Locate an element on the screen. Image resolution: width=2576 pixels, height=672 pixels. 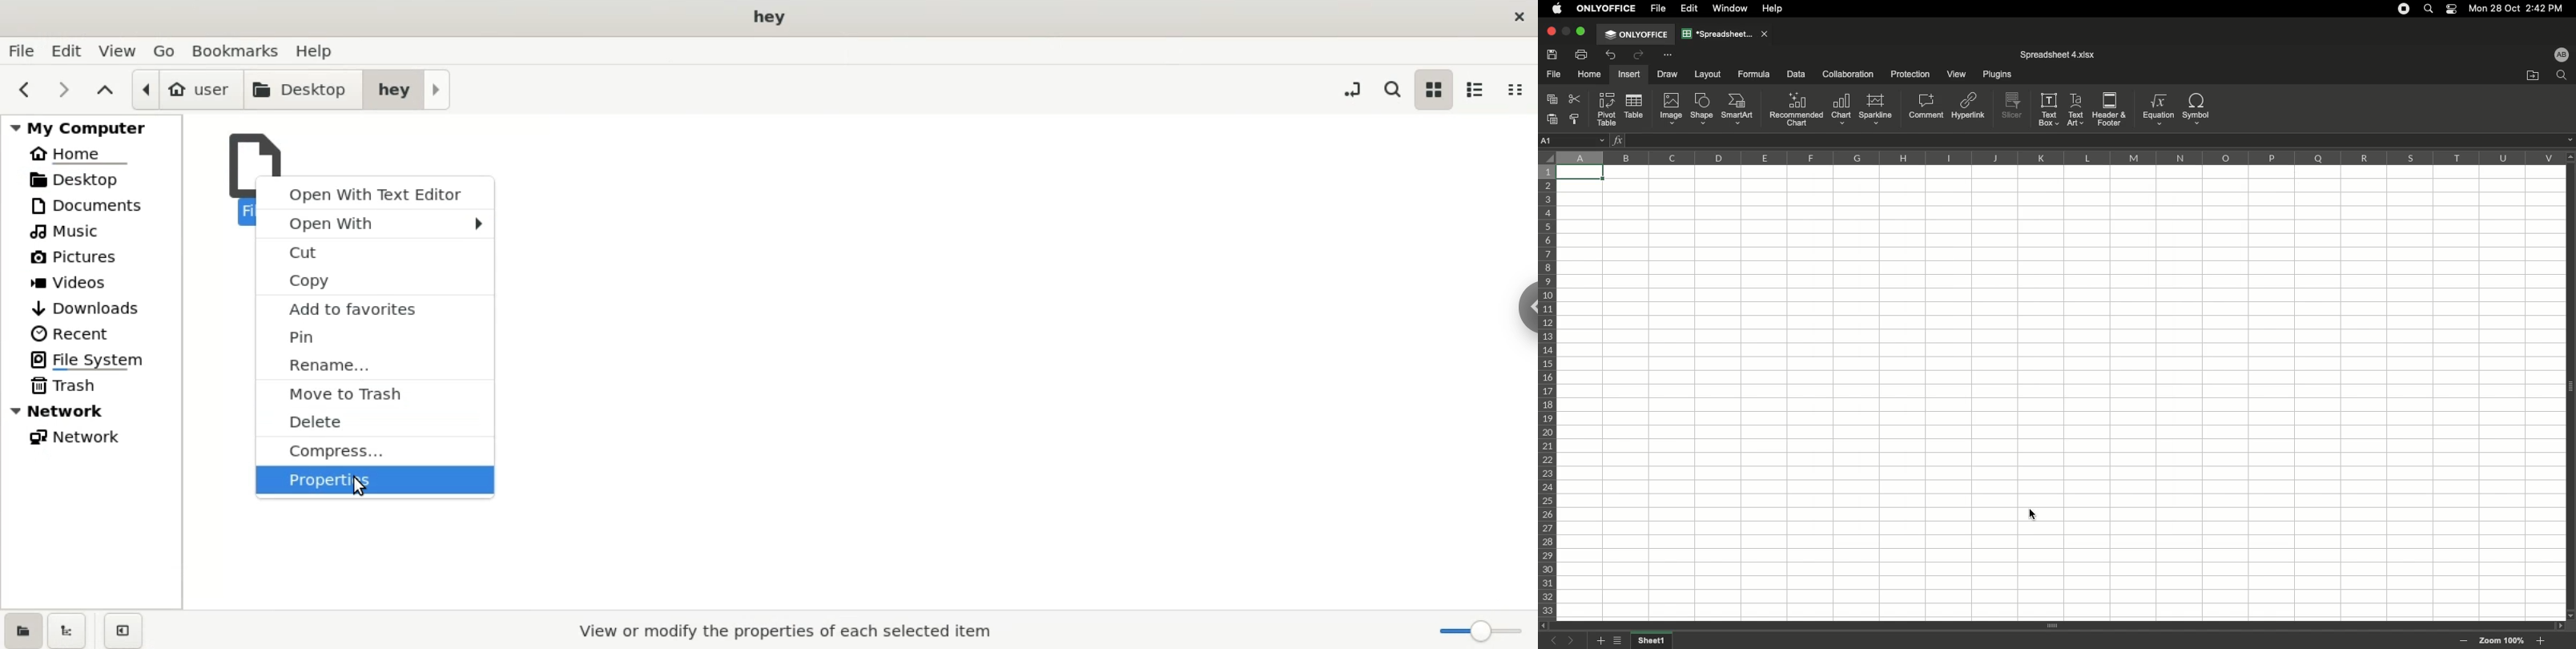
File is located at coordinates (1554, 75).